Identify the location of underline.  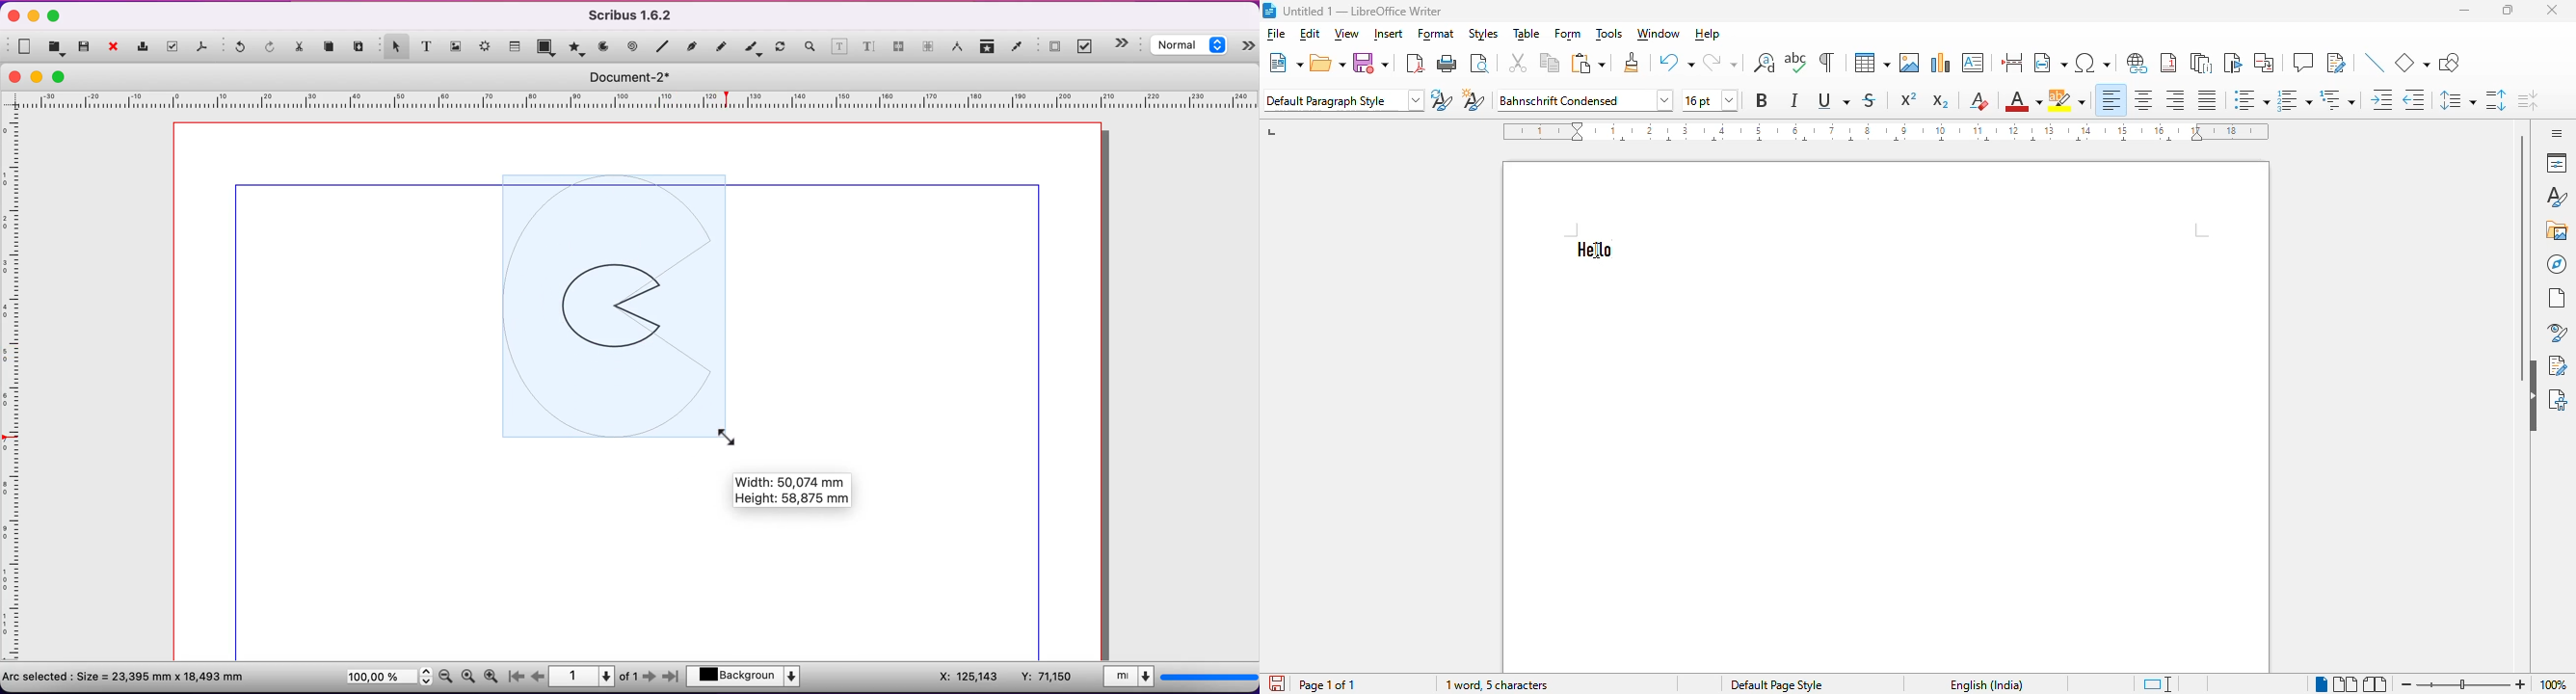
(1833, 101).